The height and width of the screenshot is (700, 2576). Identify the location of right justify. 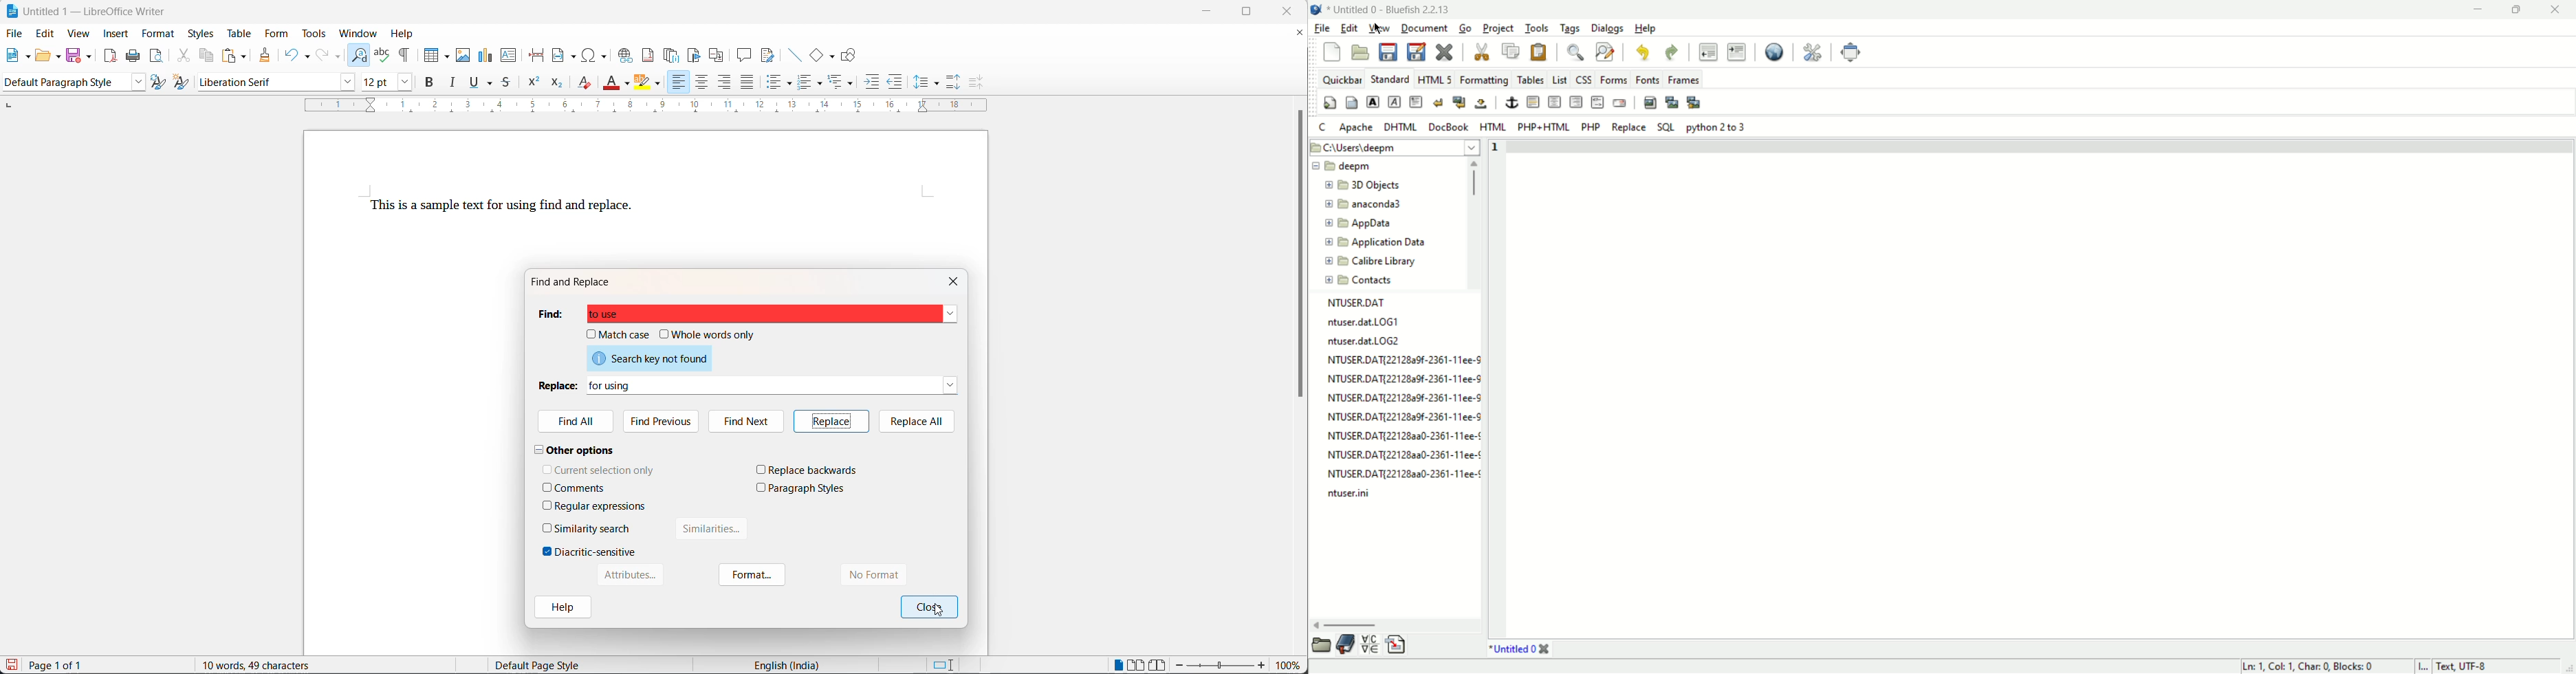
(1578, 100).